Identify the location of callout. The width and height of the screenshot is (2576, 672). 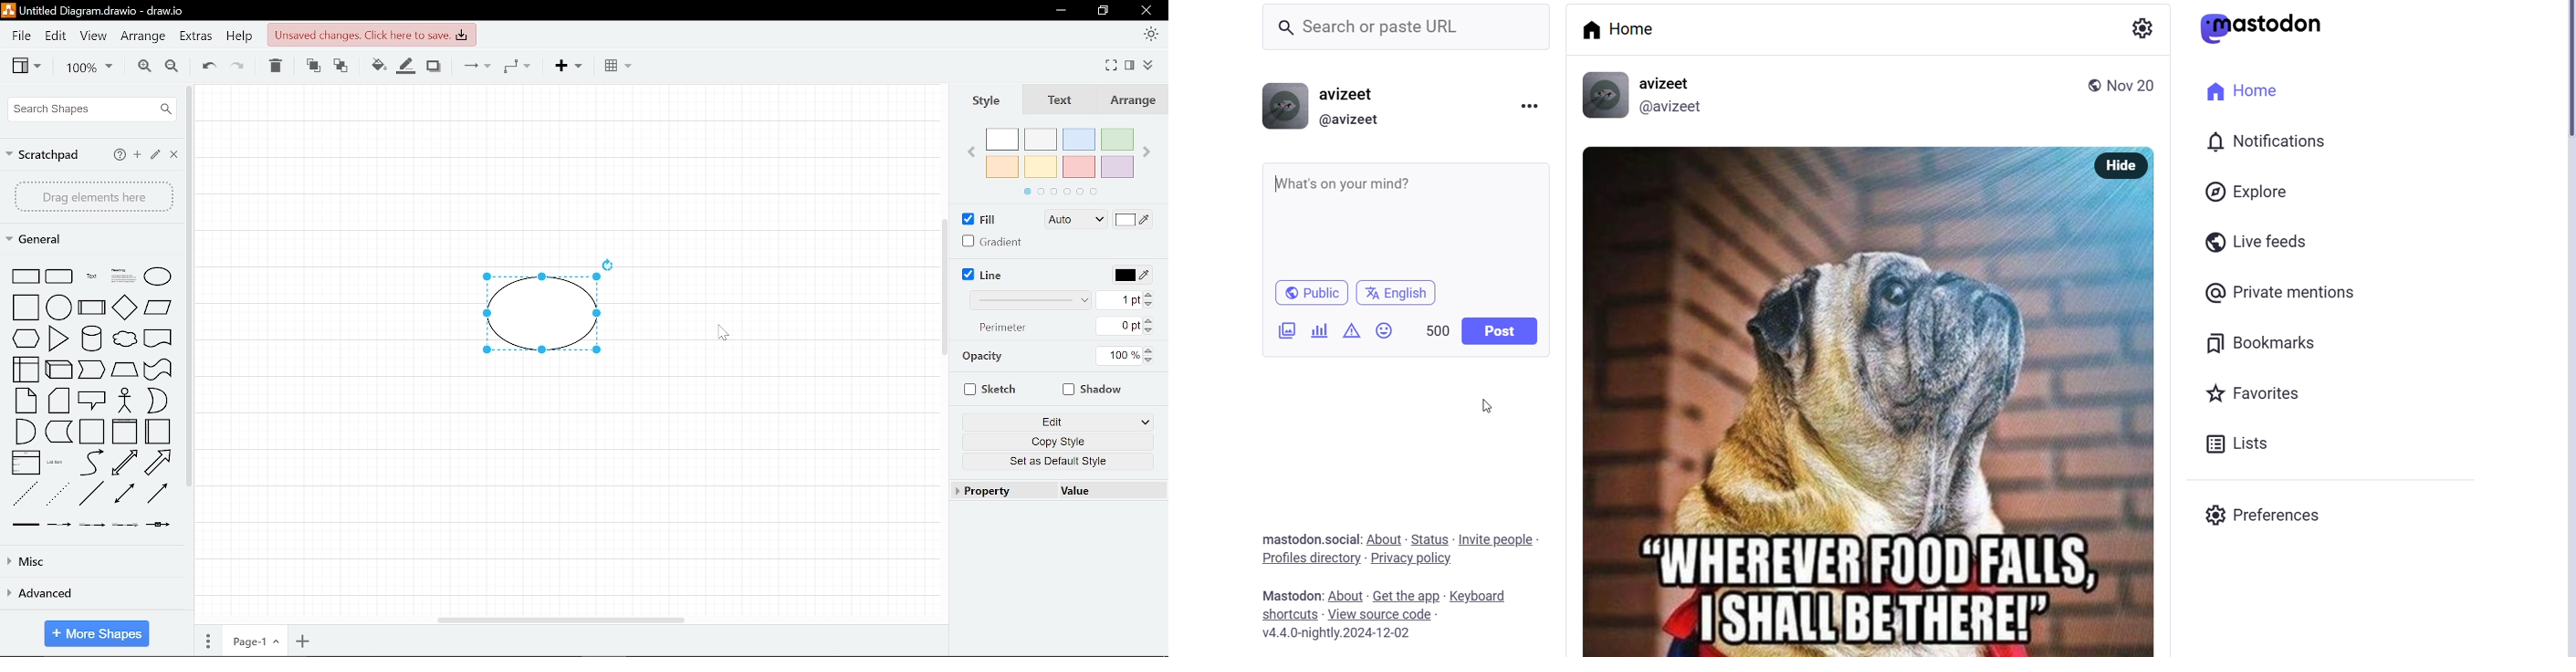
(92, 402).